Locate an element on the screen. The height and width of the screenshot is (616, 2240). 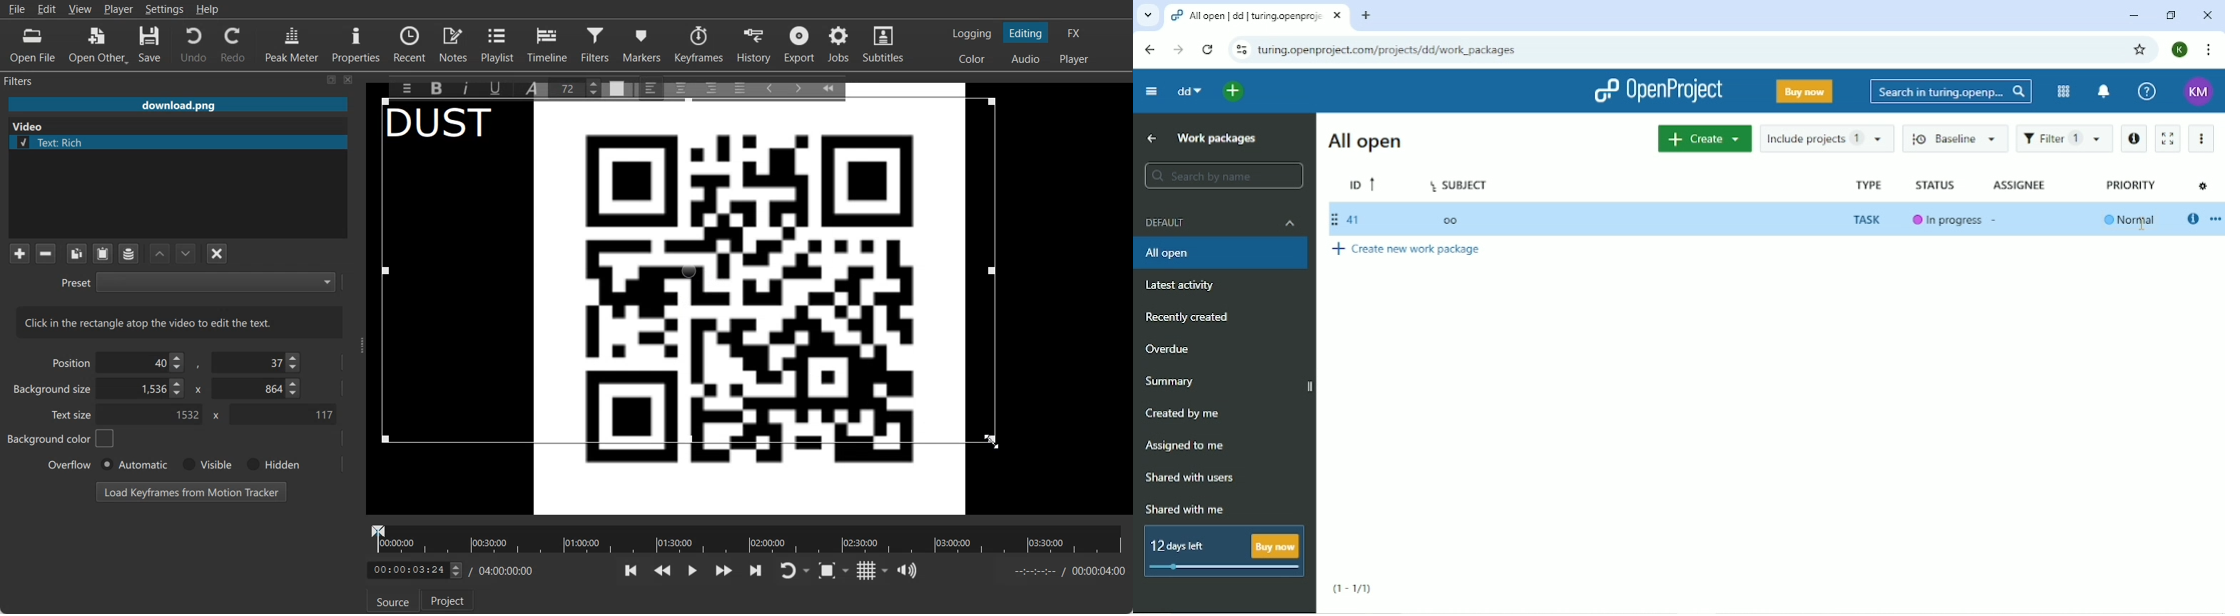
Close is located at coordinates (349, 79).